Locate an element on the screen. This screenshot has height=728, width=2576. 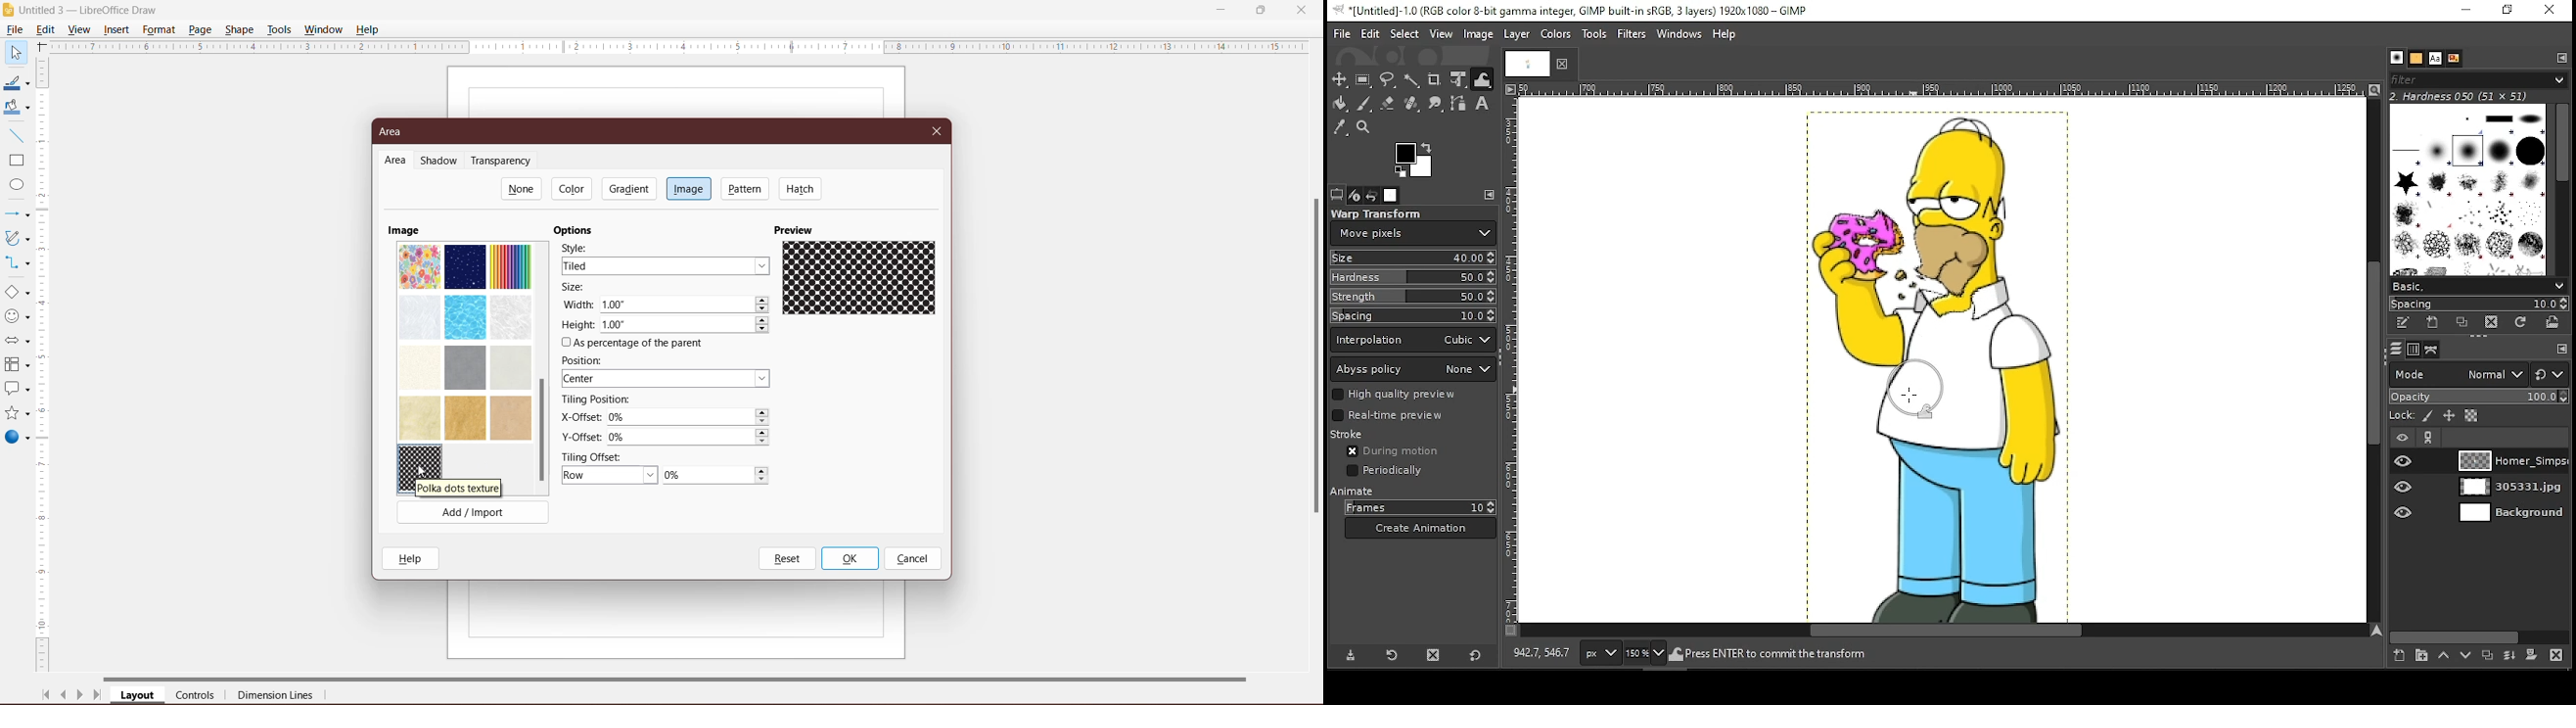
Preview is located at coordinates (796, 229).